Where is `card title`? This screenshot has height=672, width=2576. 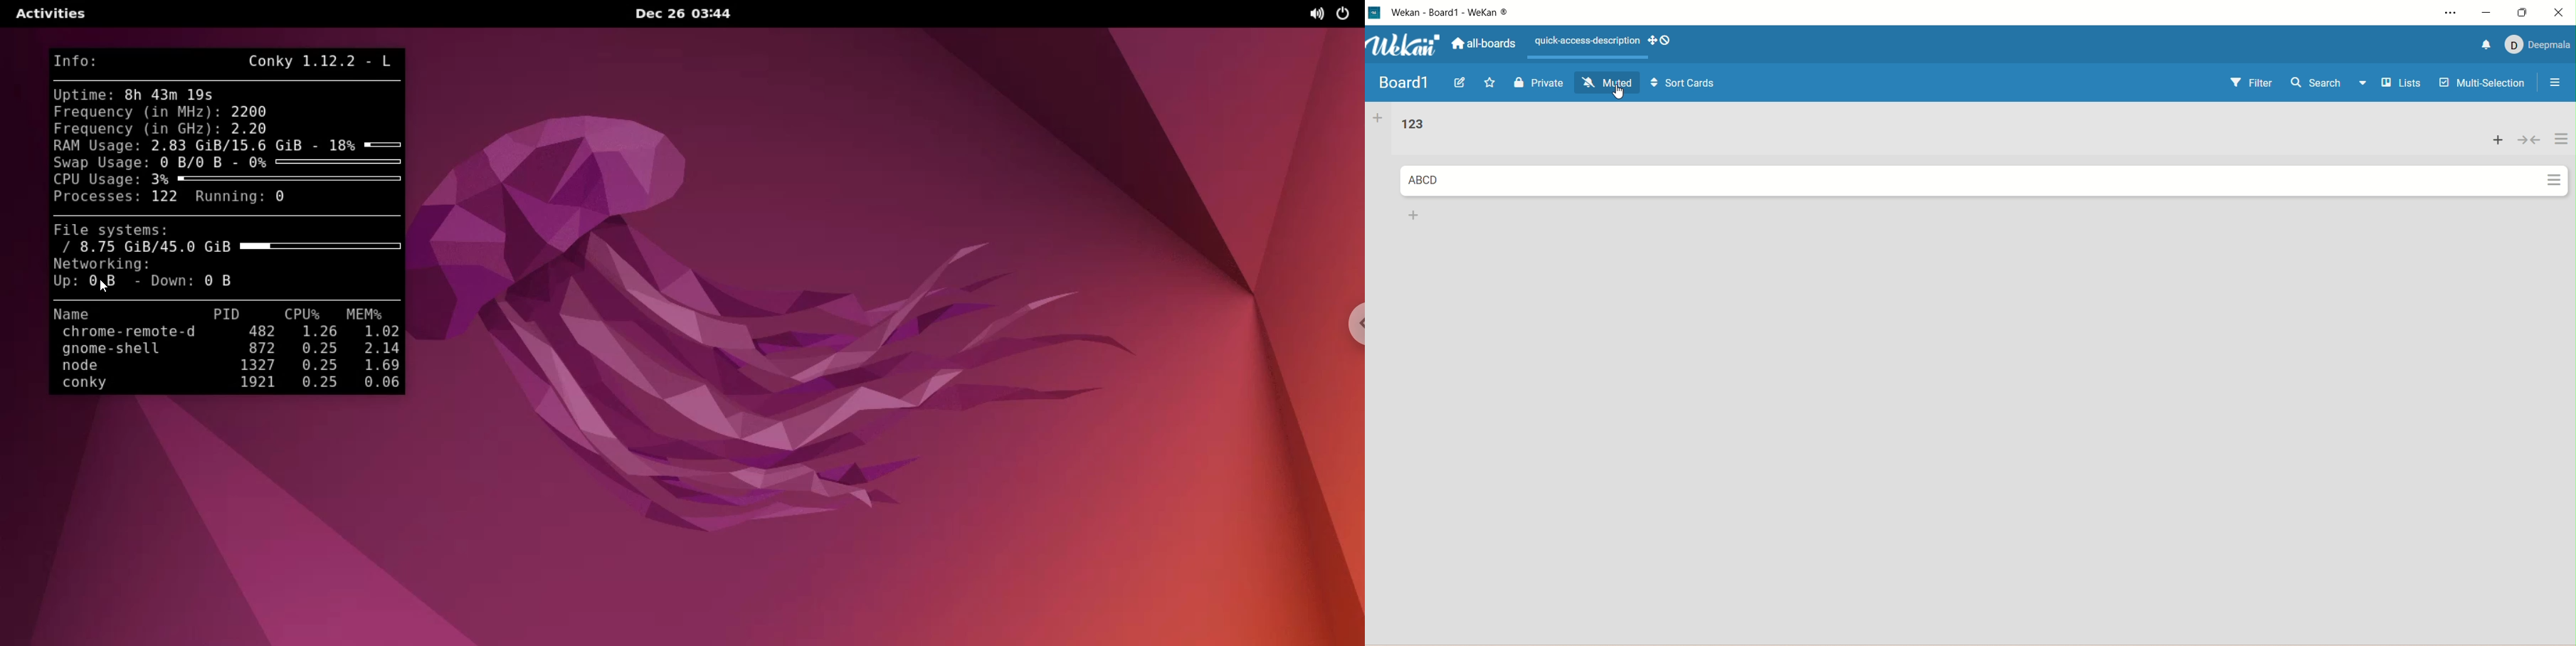
card title is located at coordinates (1423, 181).